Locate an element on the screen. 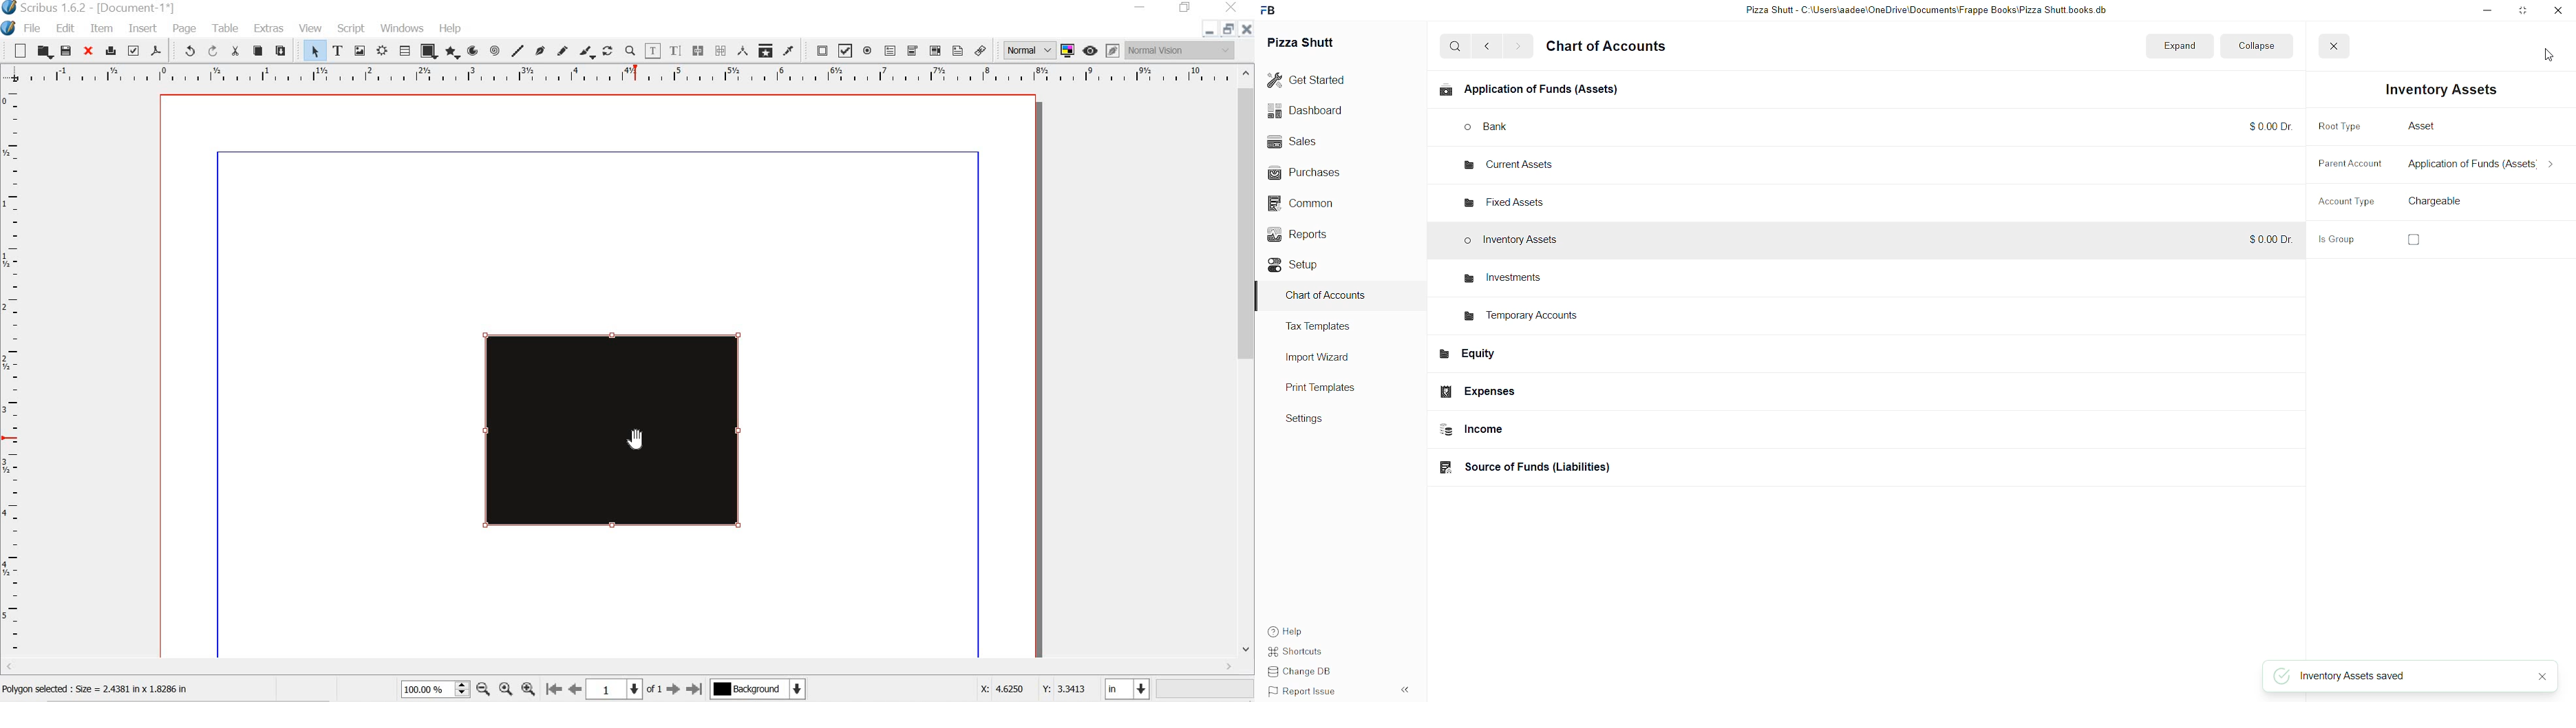 This screenshot has width=2576, height=728. collapse  is located at coordinates (2253, 45).